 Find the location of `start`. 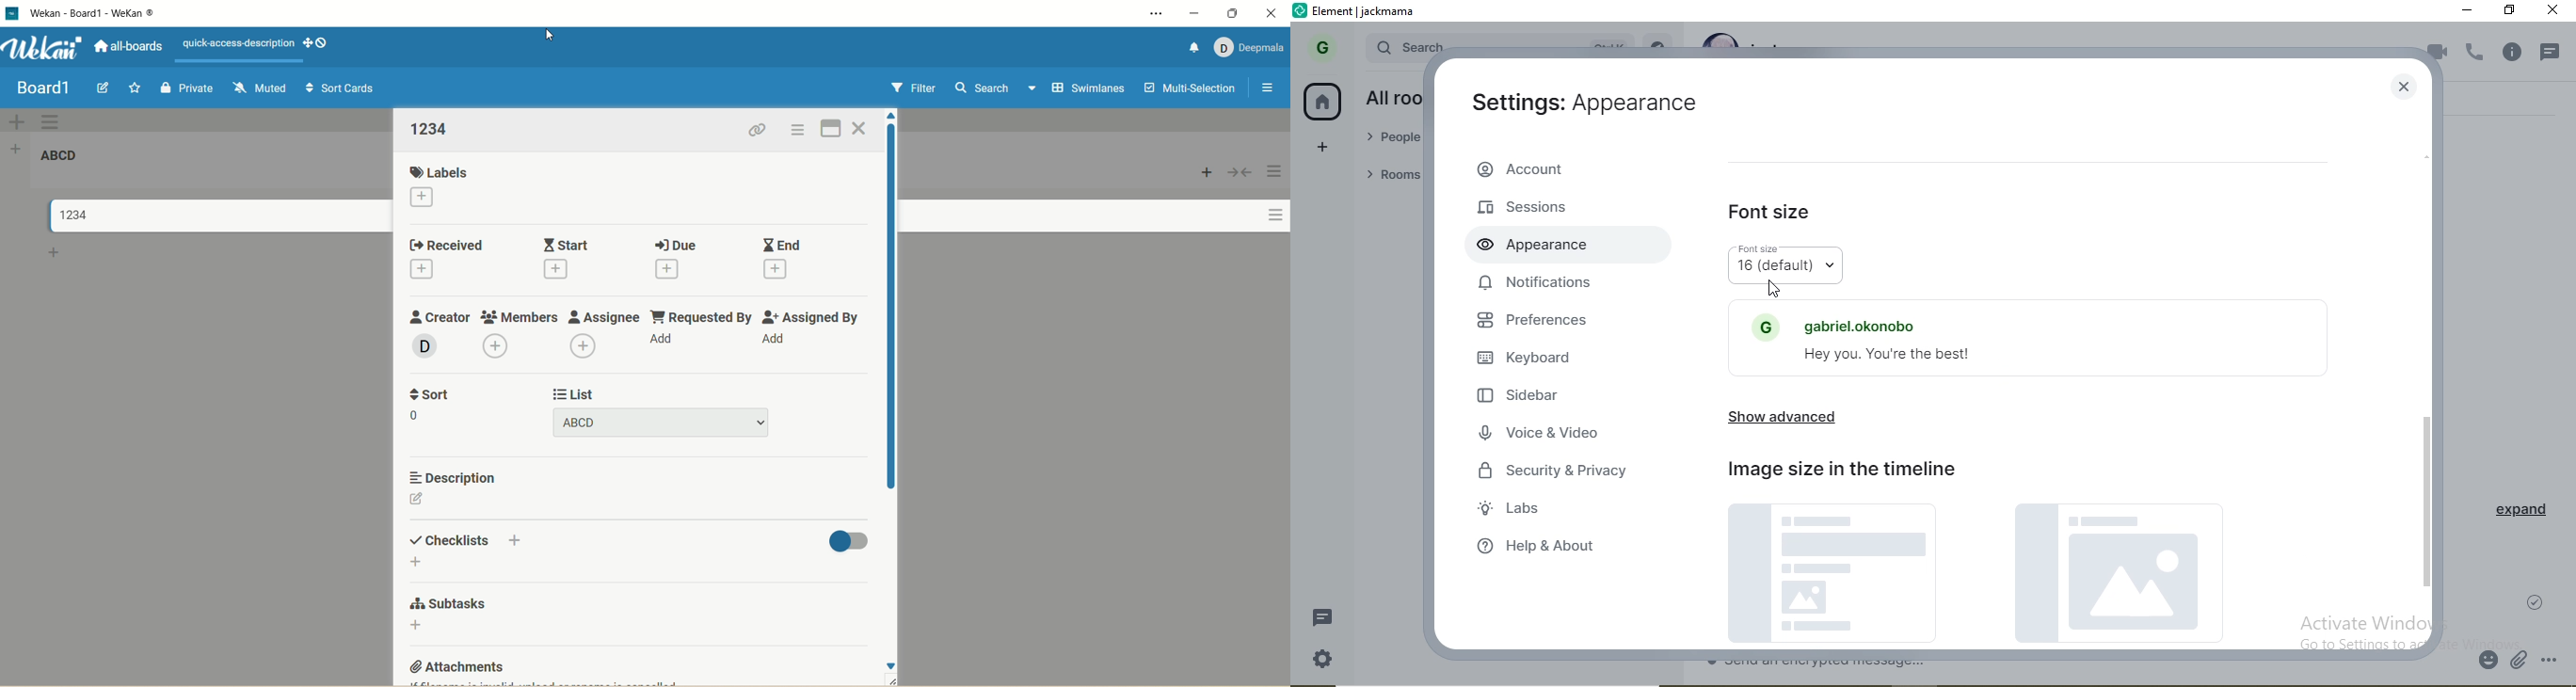

start is located at coordinates (564, 241).